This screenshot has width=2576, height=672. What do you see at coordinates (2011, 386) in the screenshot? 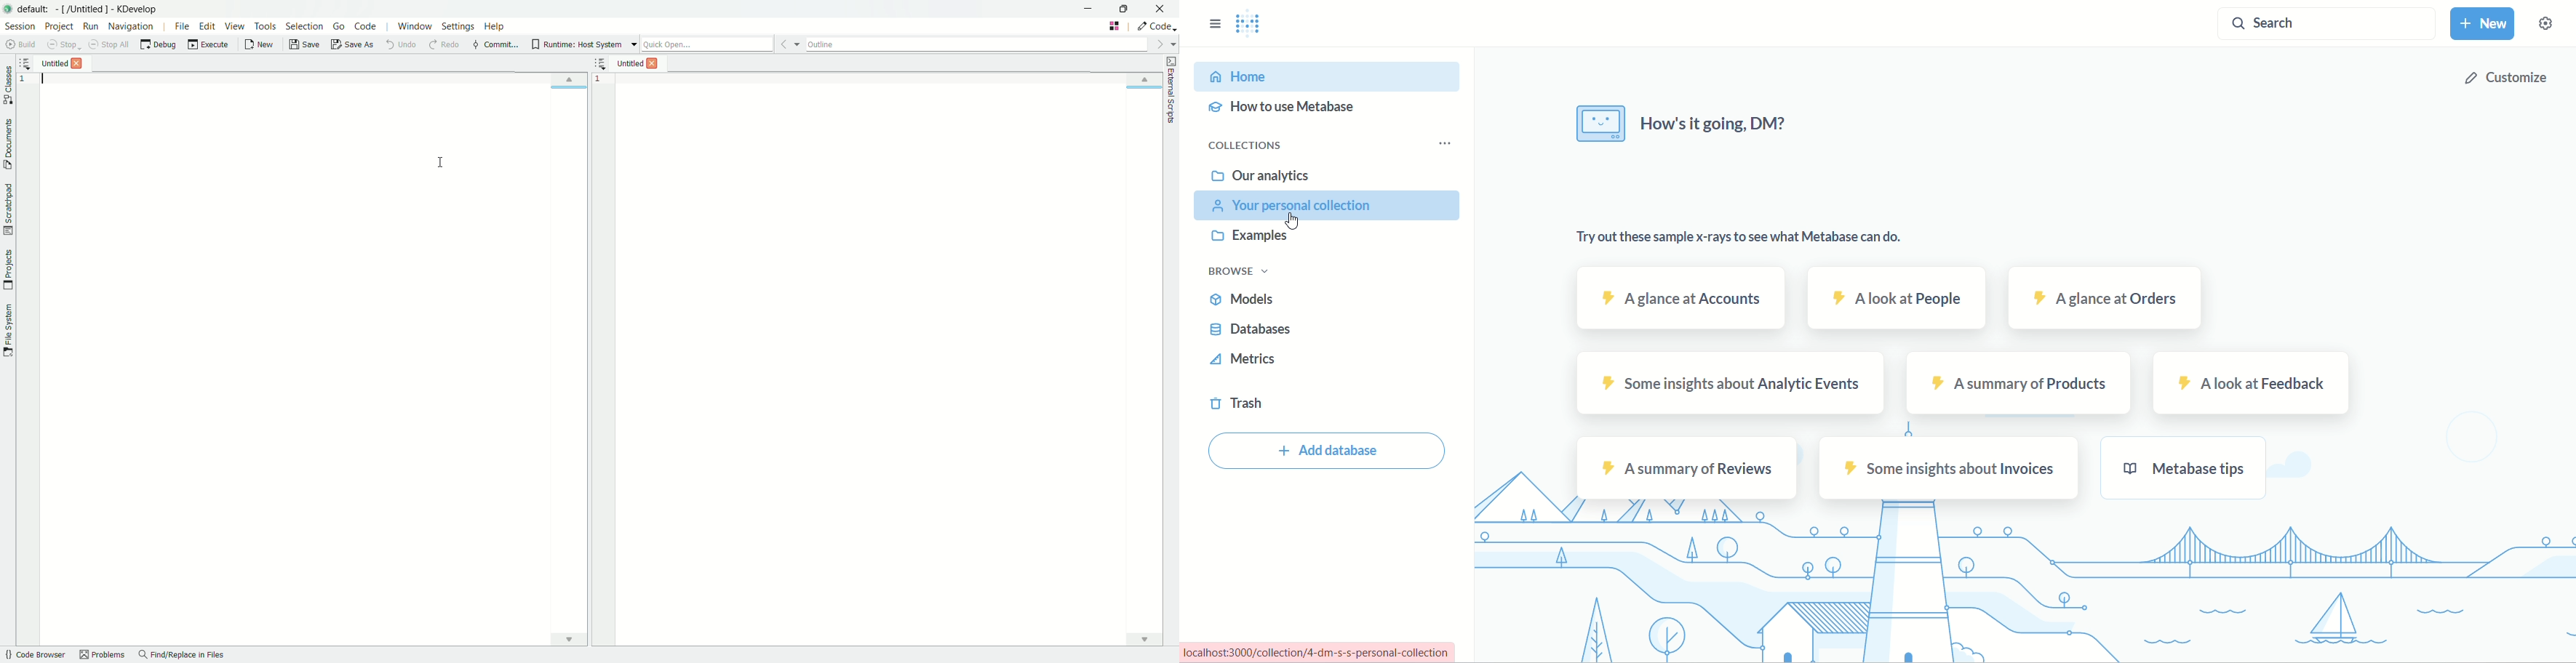
I see `A summary of products` at bounding box center [2011, 386].